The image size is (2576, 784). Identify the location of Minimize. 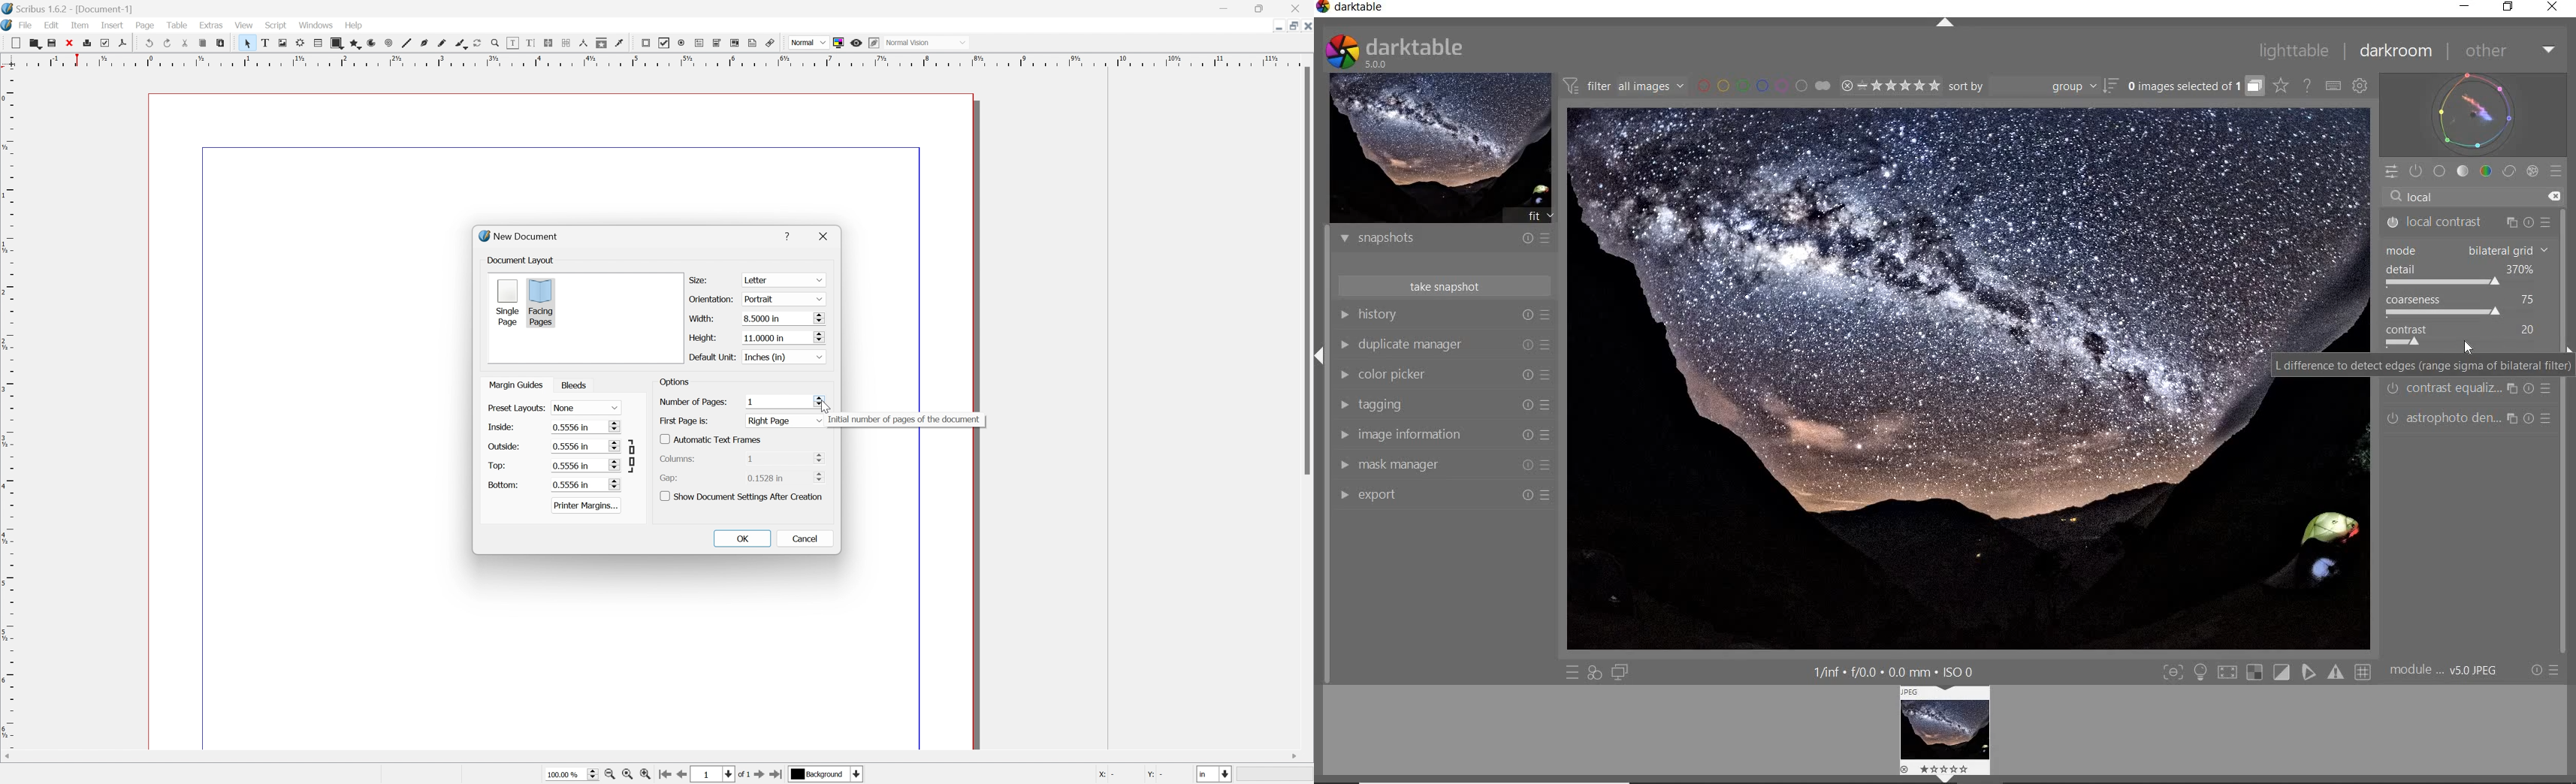
(1227, 7).